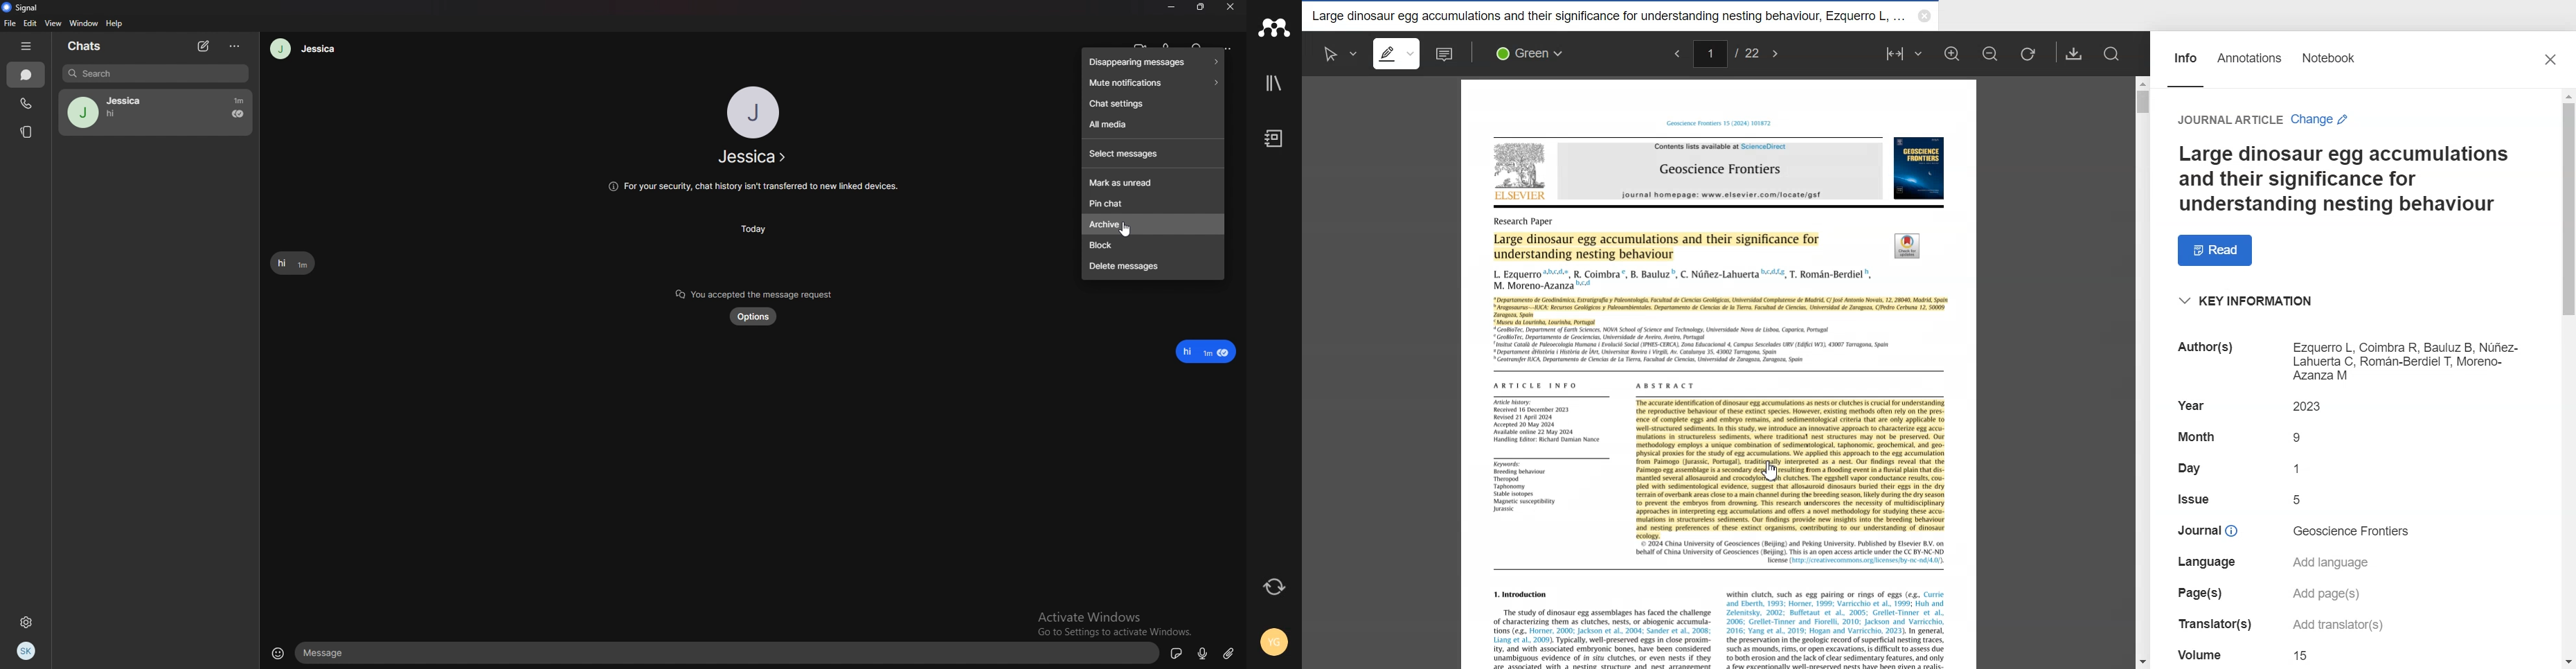 This screenshot has height=672, width=2576. I want to click on jessica, so click(751, 157).